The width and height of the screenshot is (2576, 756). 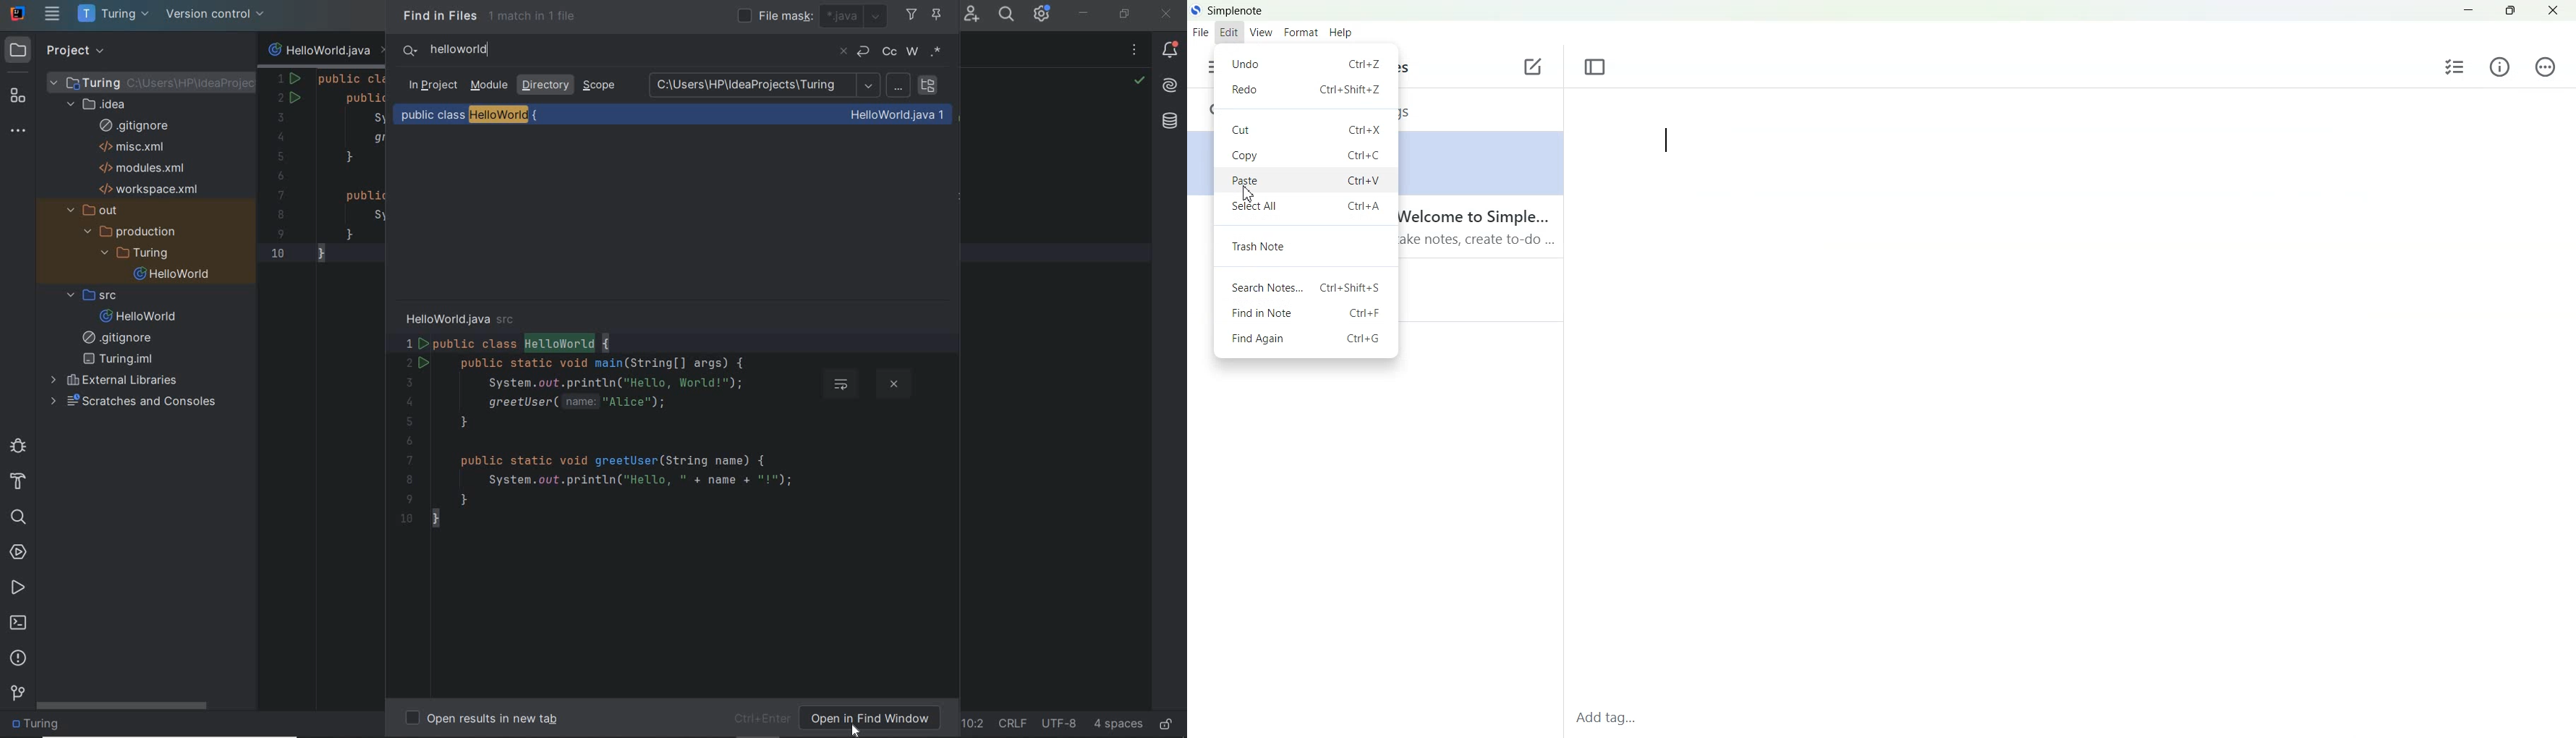 What do you see at coordinates (903, 87) in the screenshot?
I see `path` at bounding box center [903, 87].